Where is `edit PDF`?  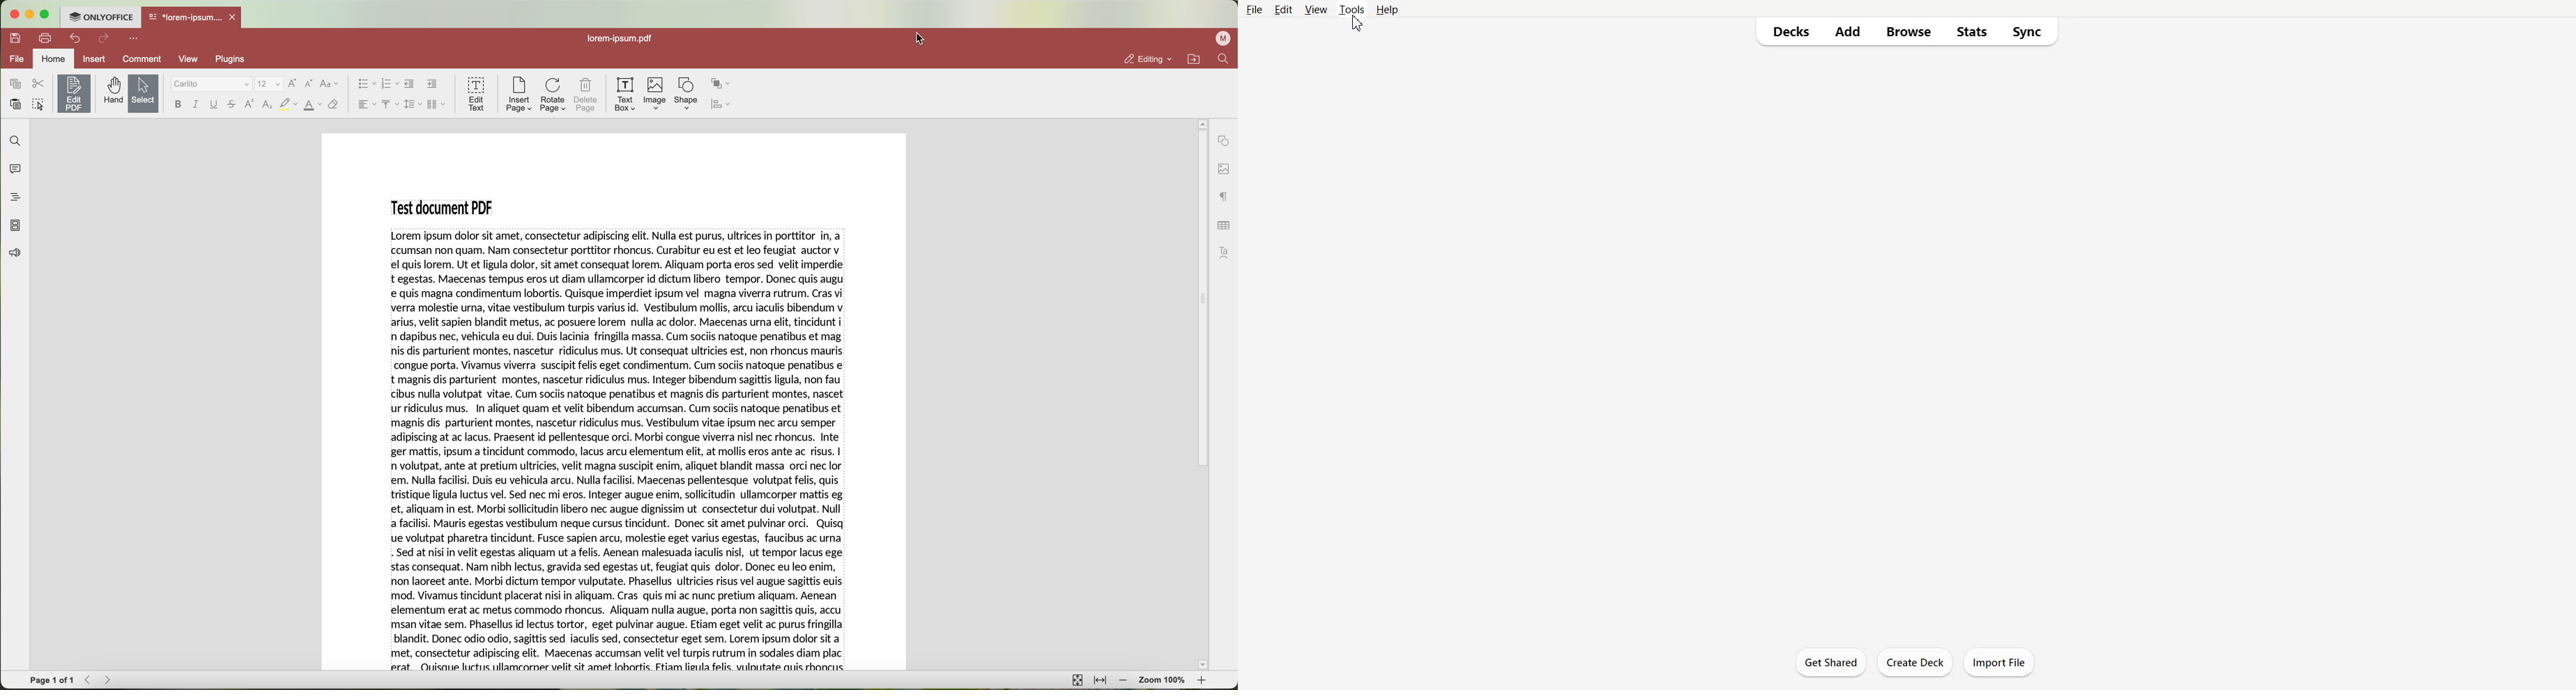 edit PDF is located at coordinates (73, 93).